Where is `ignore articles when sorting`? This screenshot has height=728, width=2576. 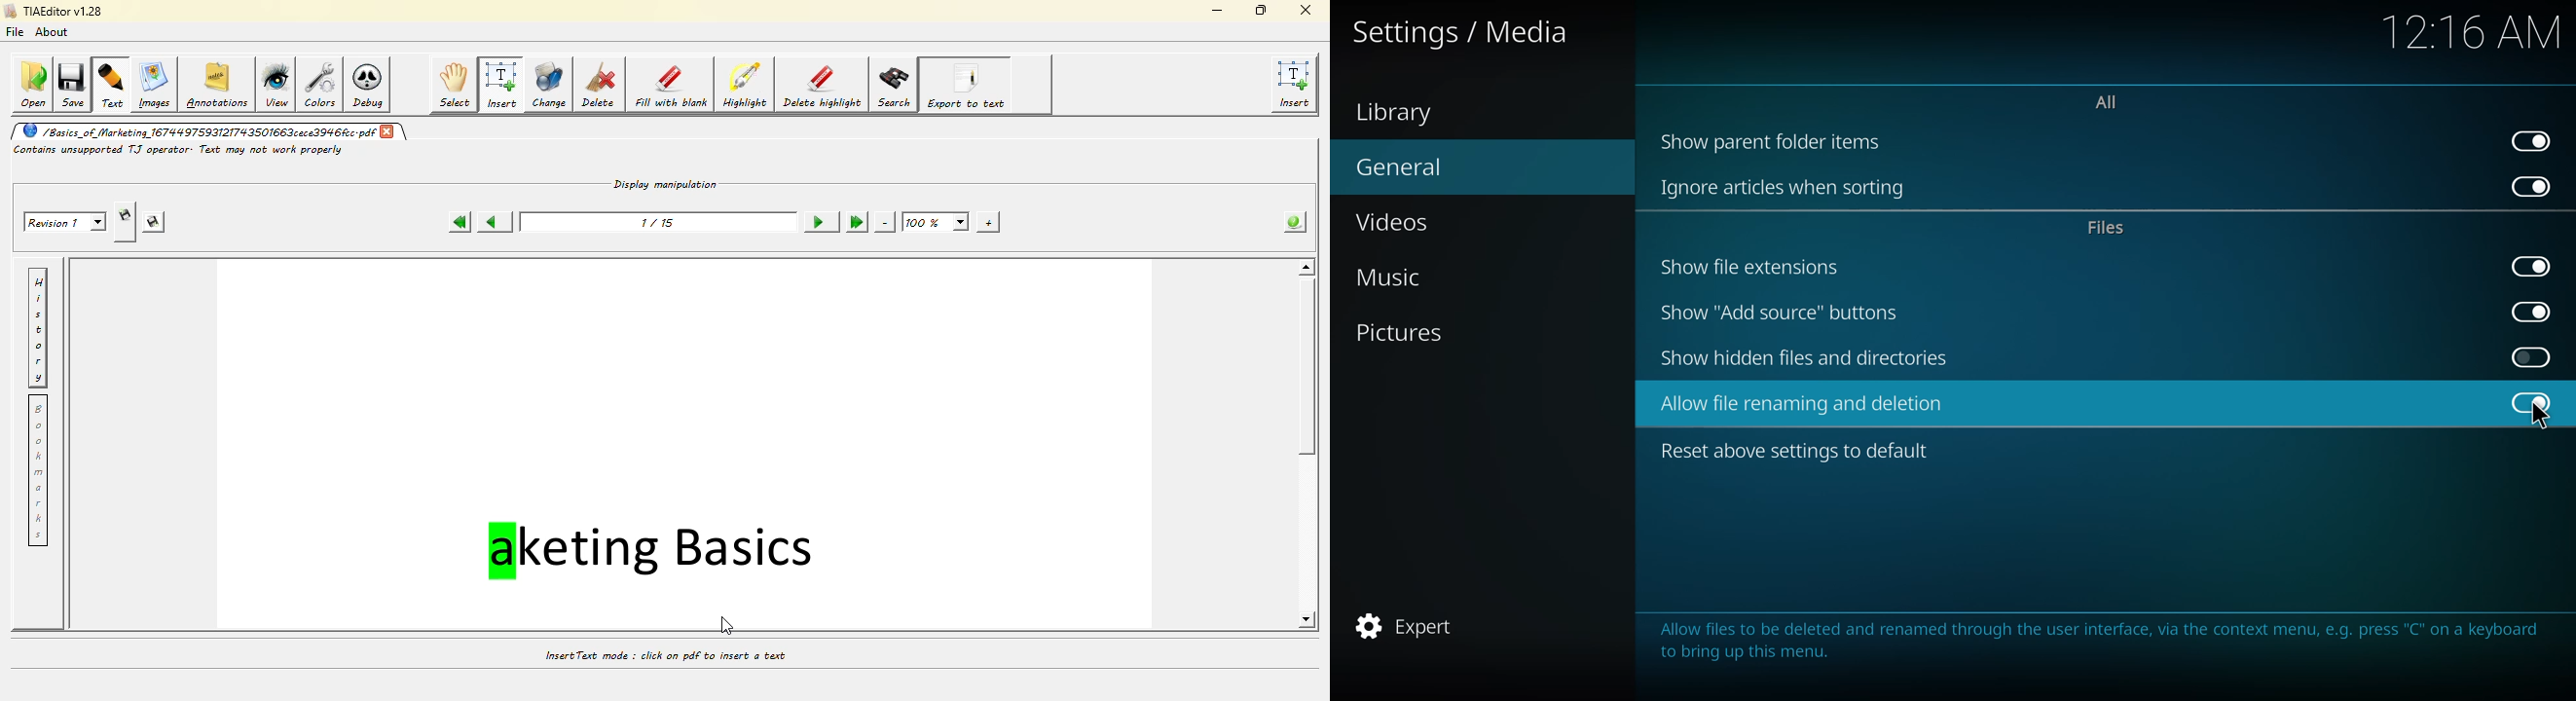 ignore articles when sorting is located at coordinates (1784, 186).